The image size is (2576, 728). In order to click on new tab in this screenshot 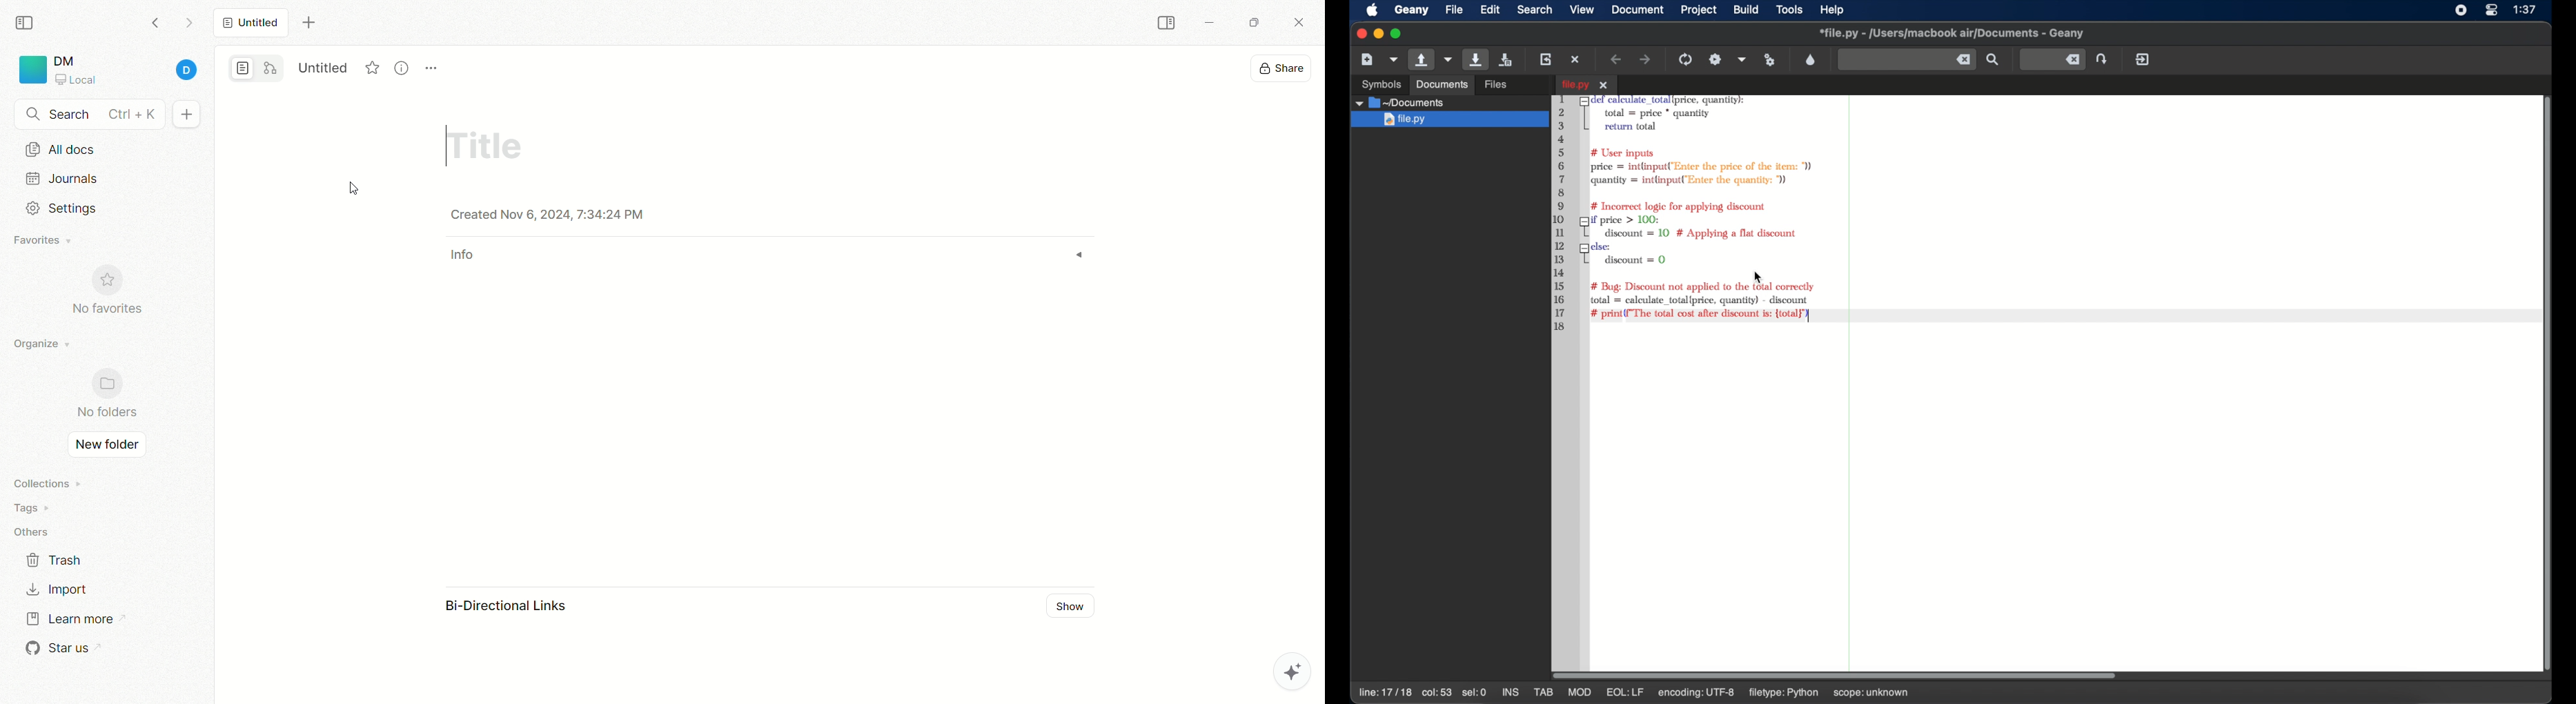, I will do `click(308, 23)`.